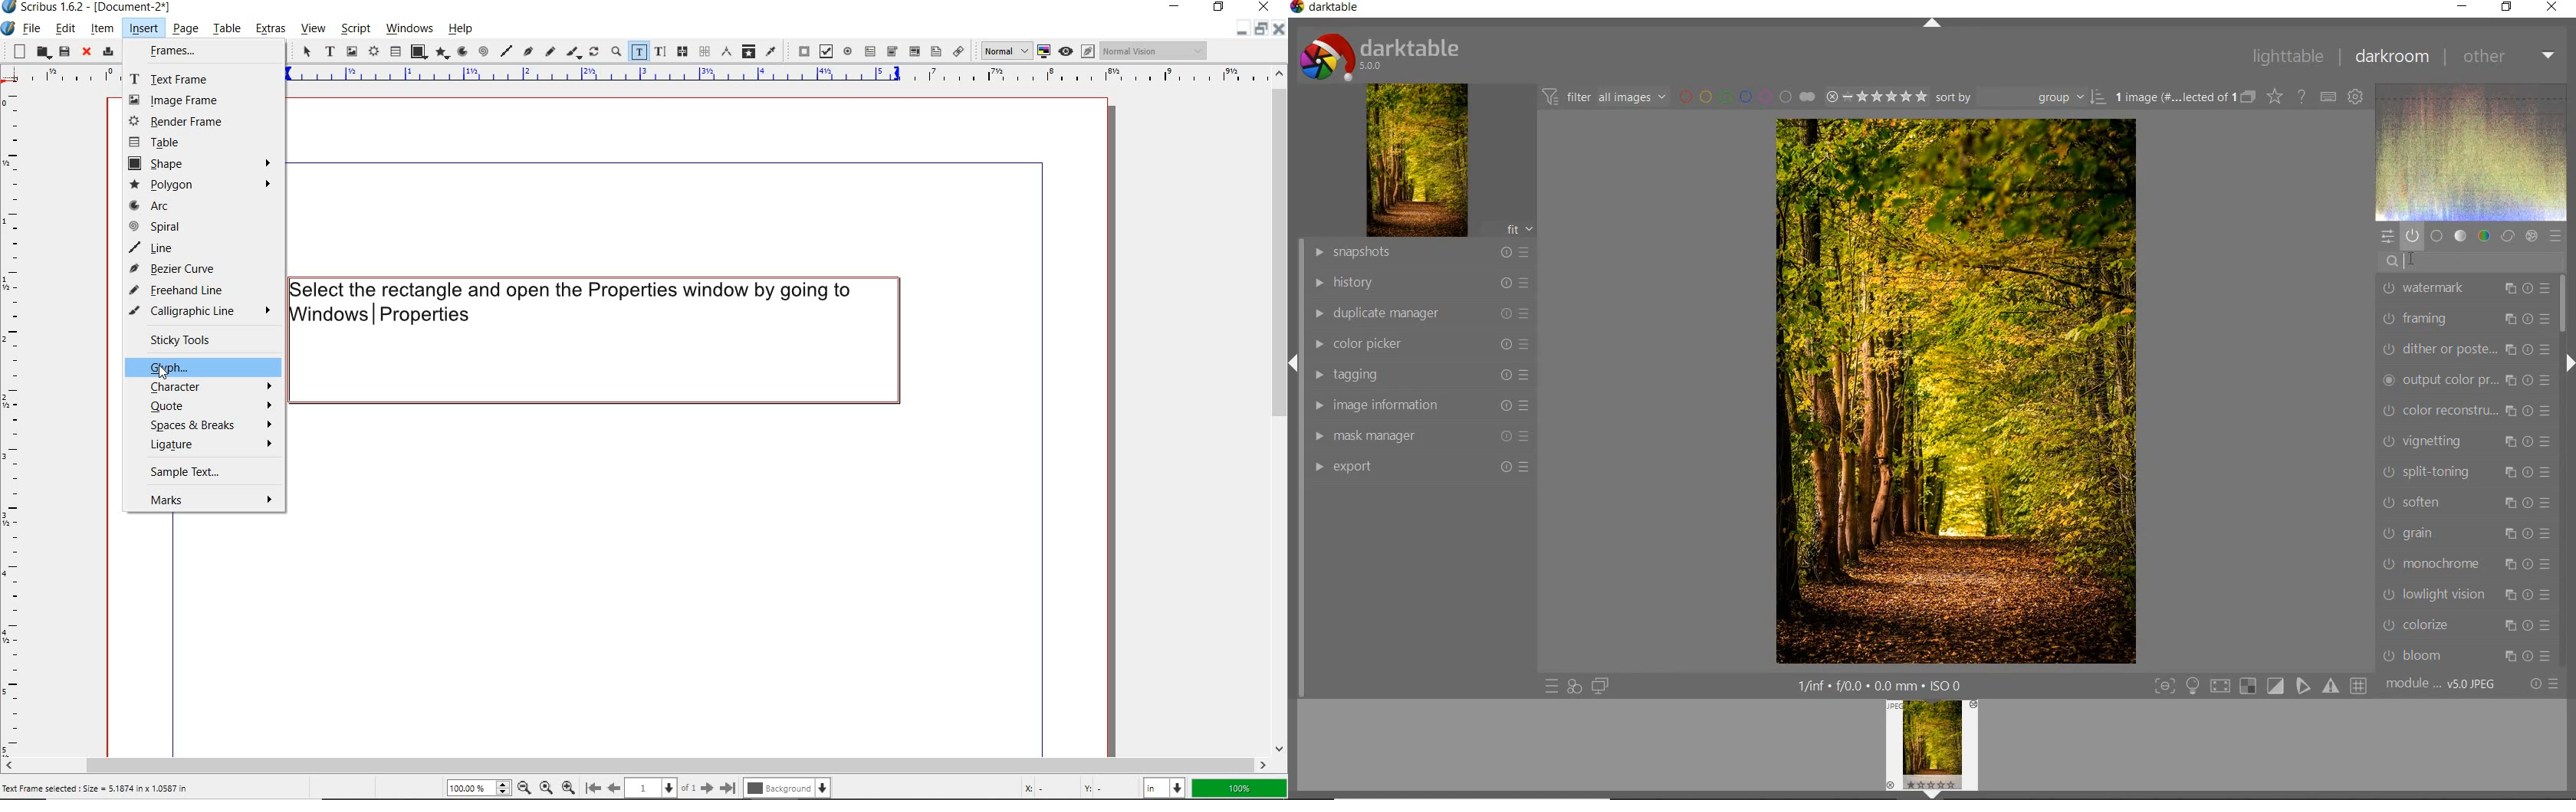  Describe the element at coordinates (638, 51) in the screenshot. I see `edit contents of frame` at that location.